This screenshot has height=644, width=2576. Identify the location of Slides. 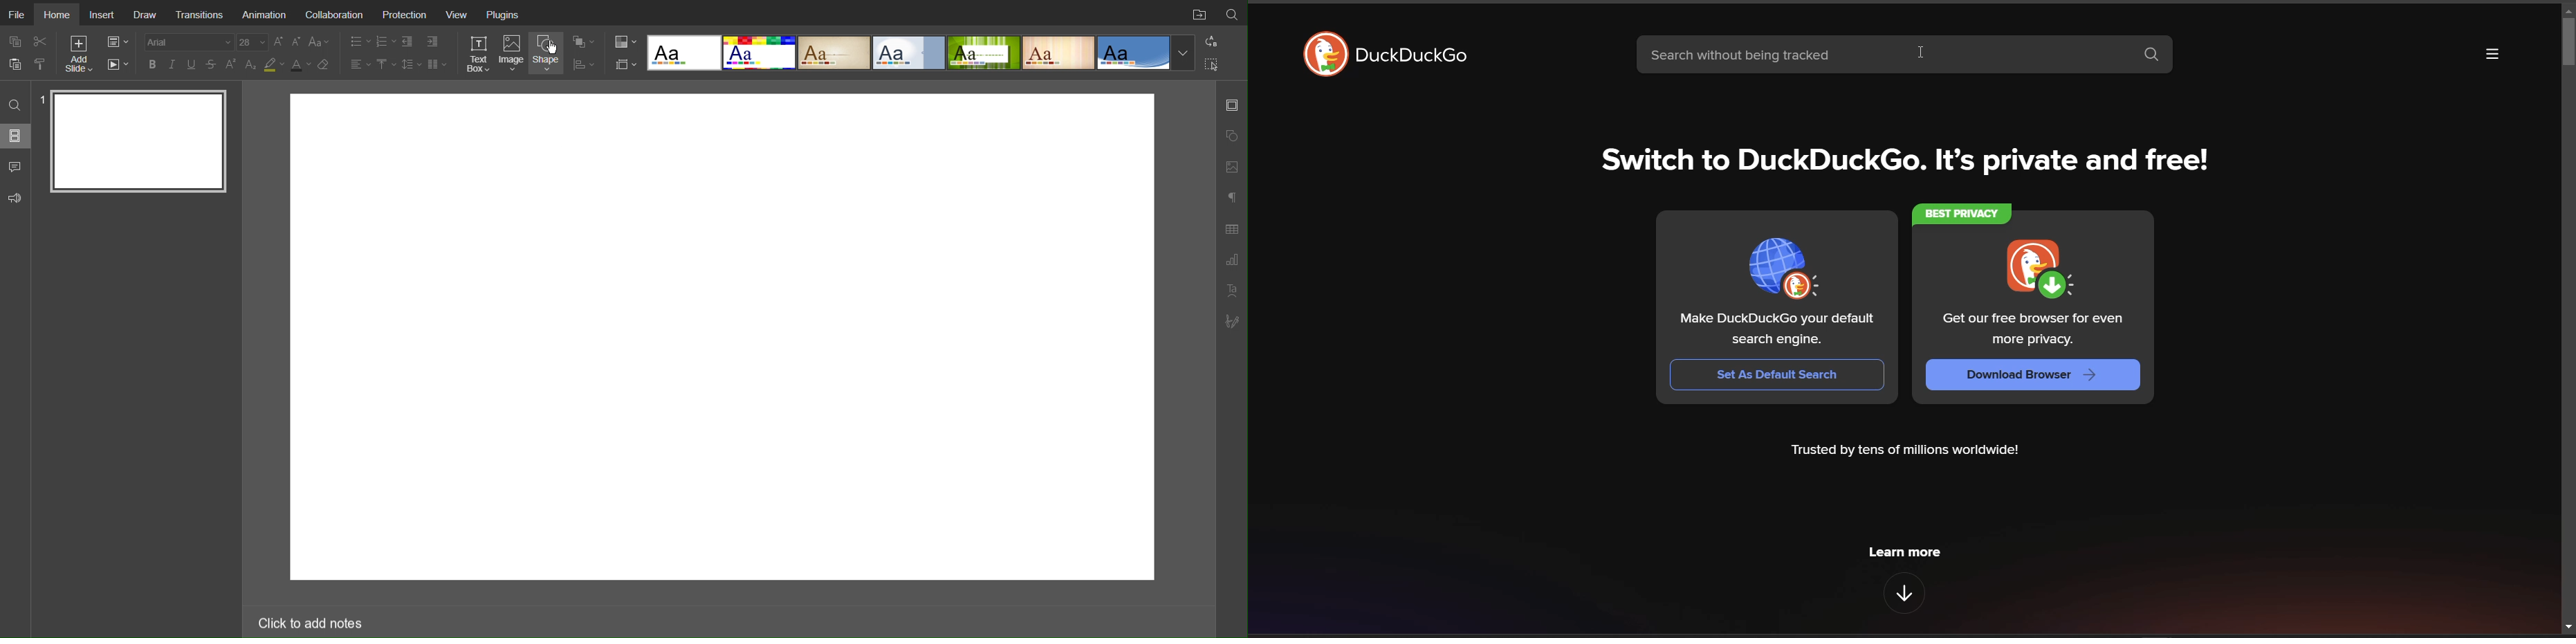
(16, 135).